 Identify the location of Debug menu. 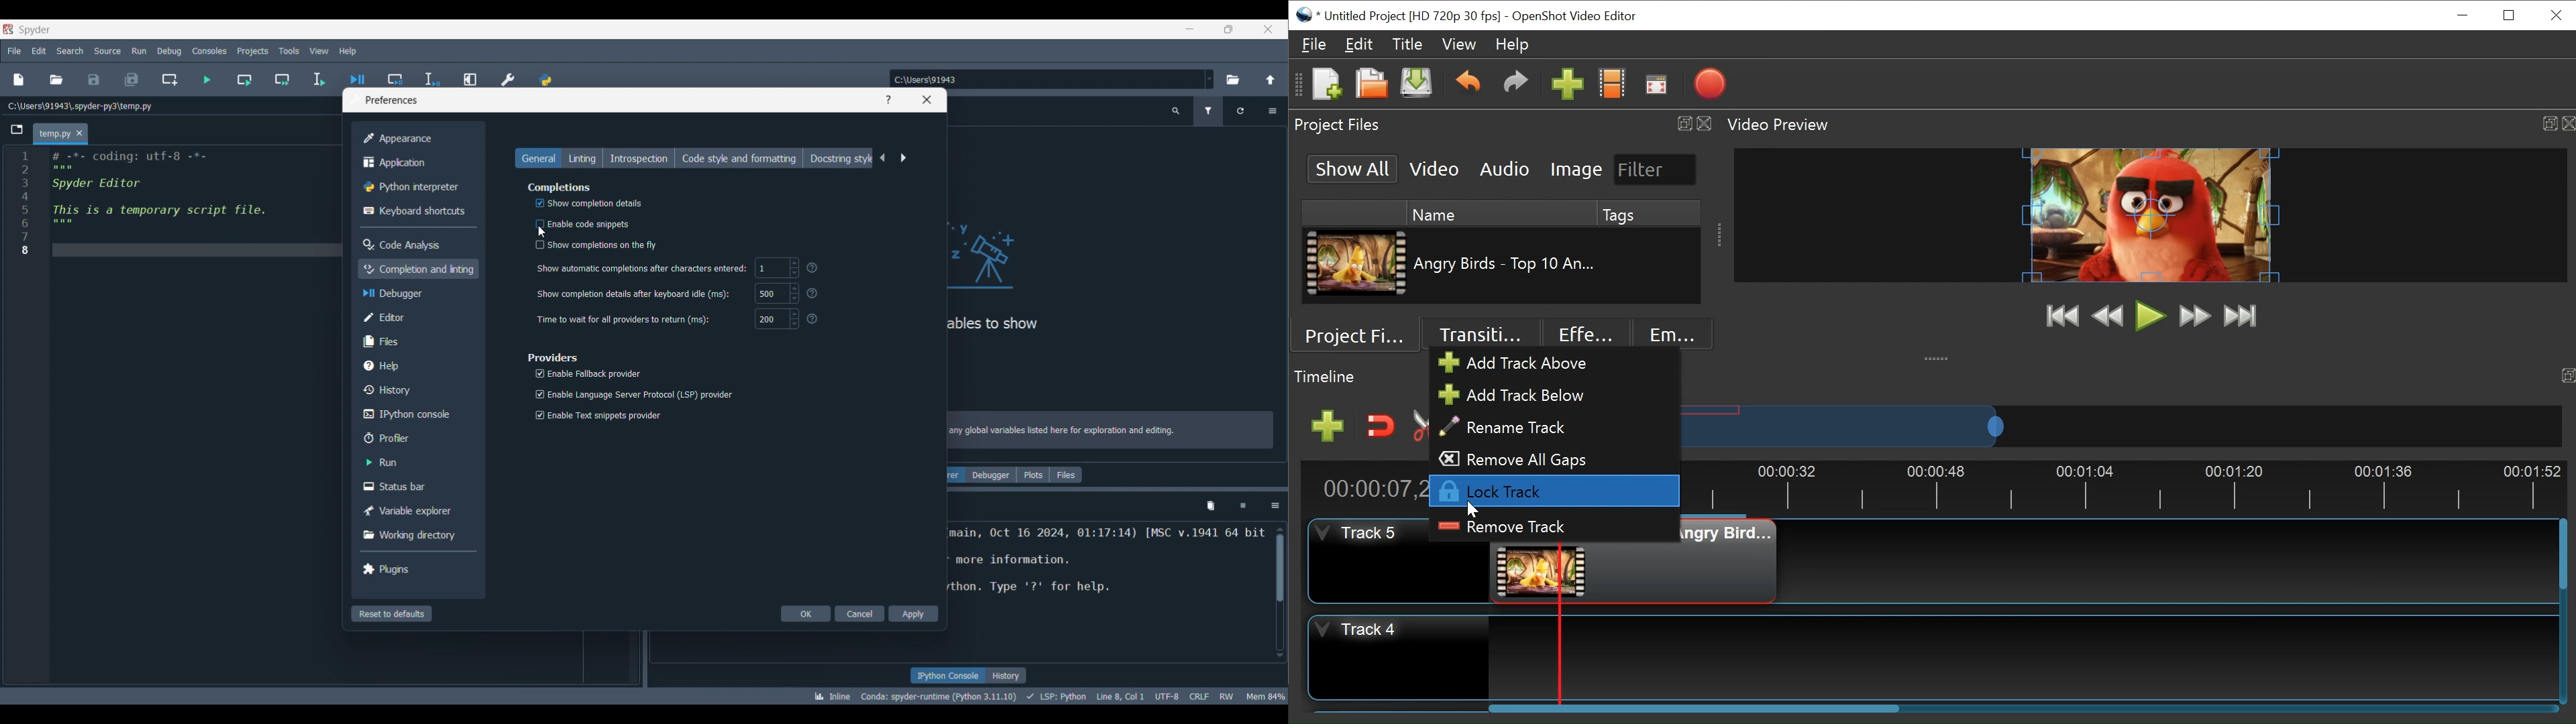
(170, 51).